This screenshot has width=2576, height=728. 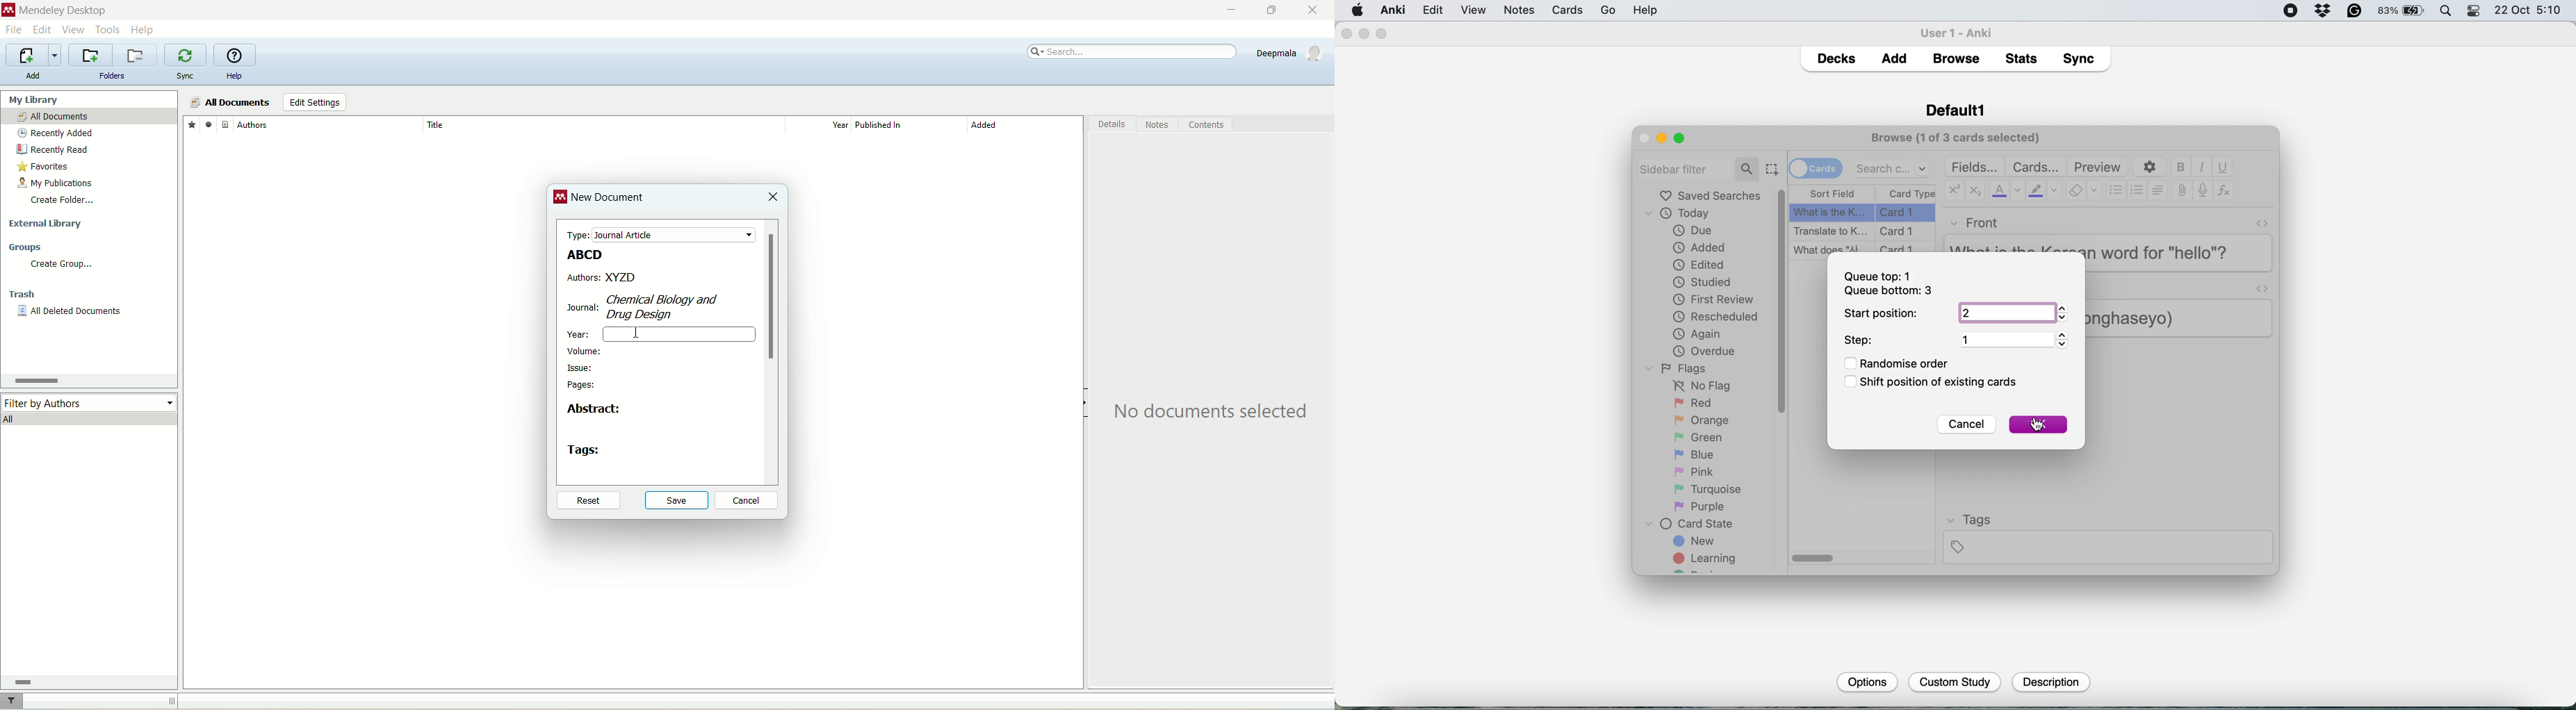 I want to click on Desigr, so click(x=644, y=313).